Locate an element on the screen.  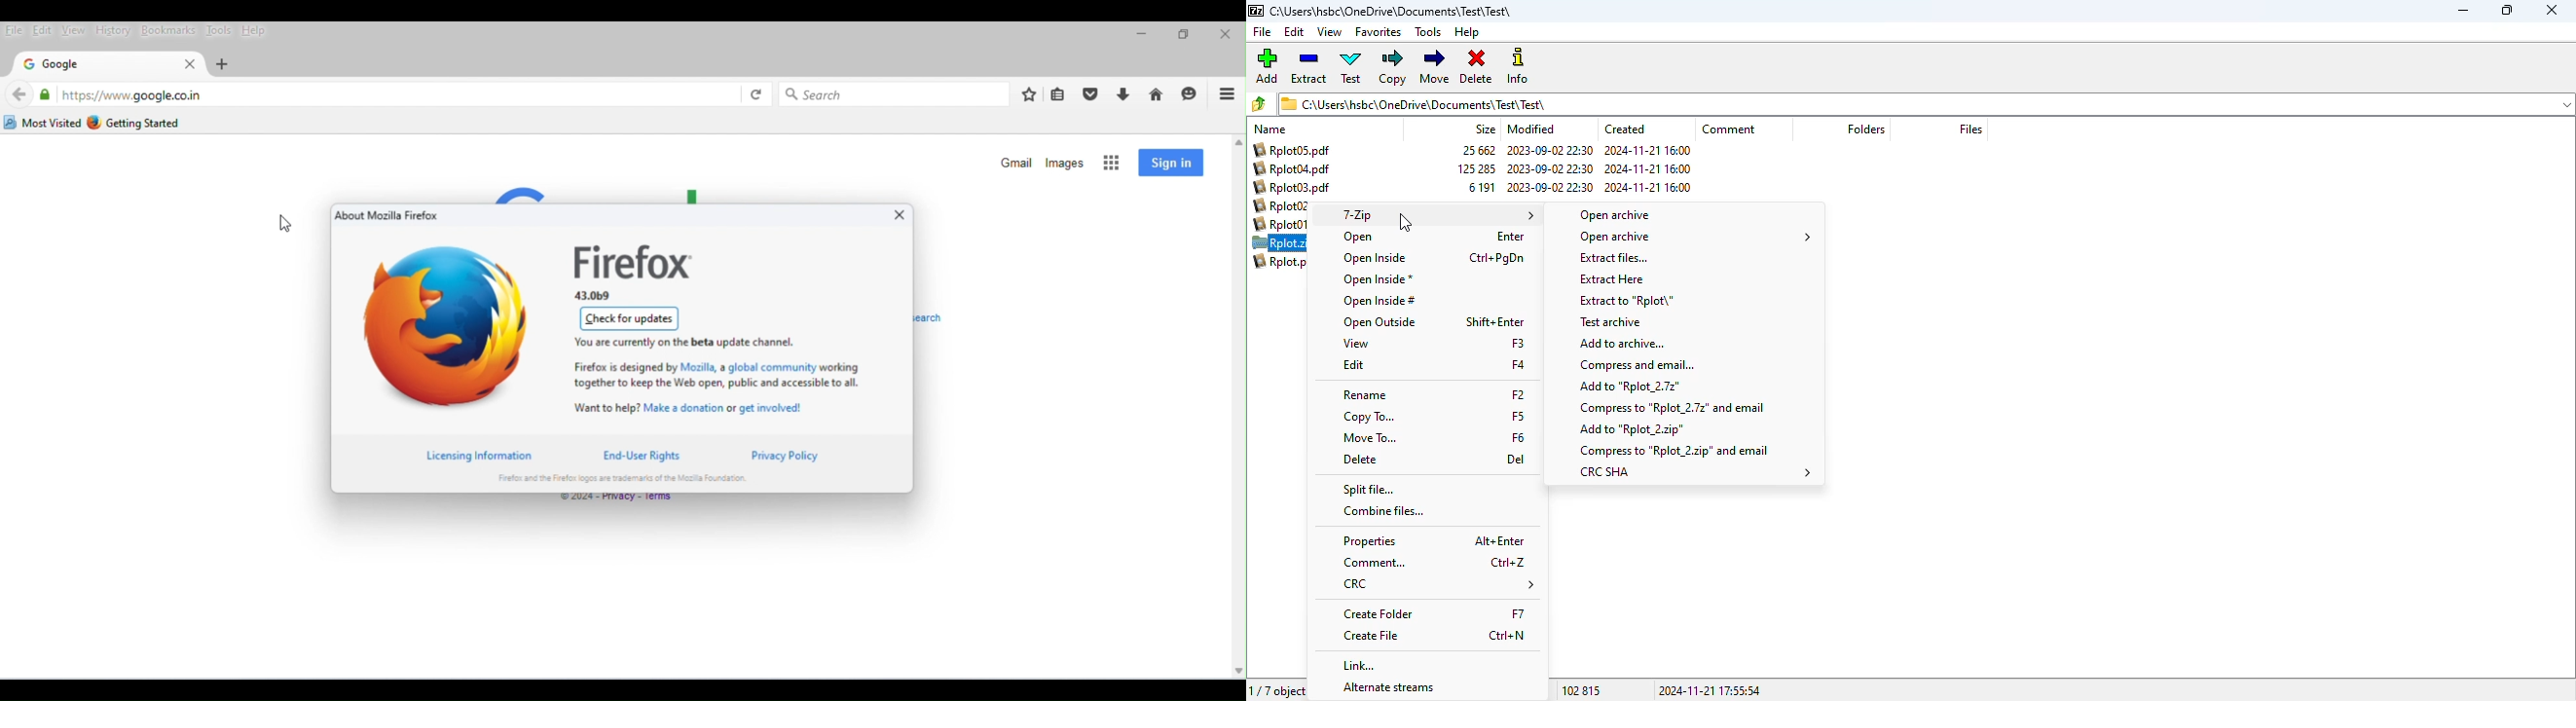
link is located at coordinates (1360, 665).